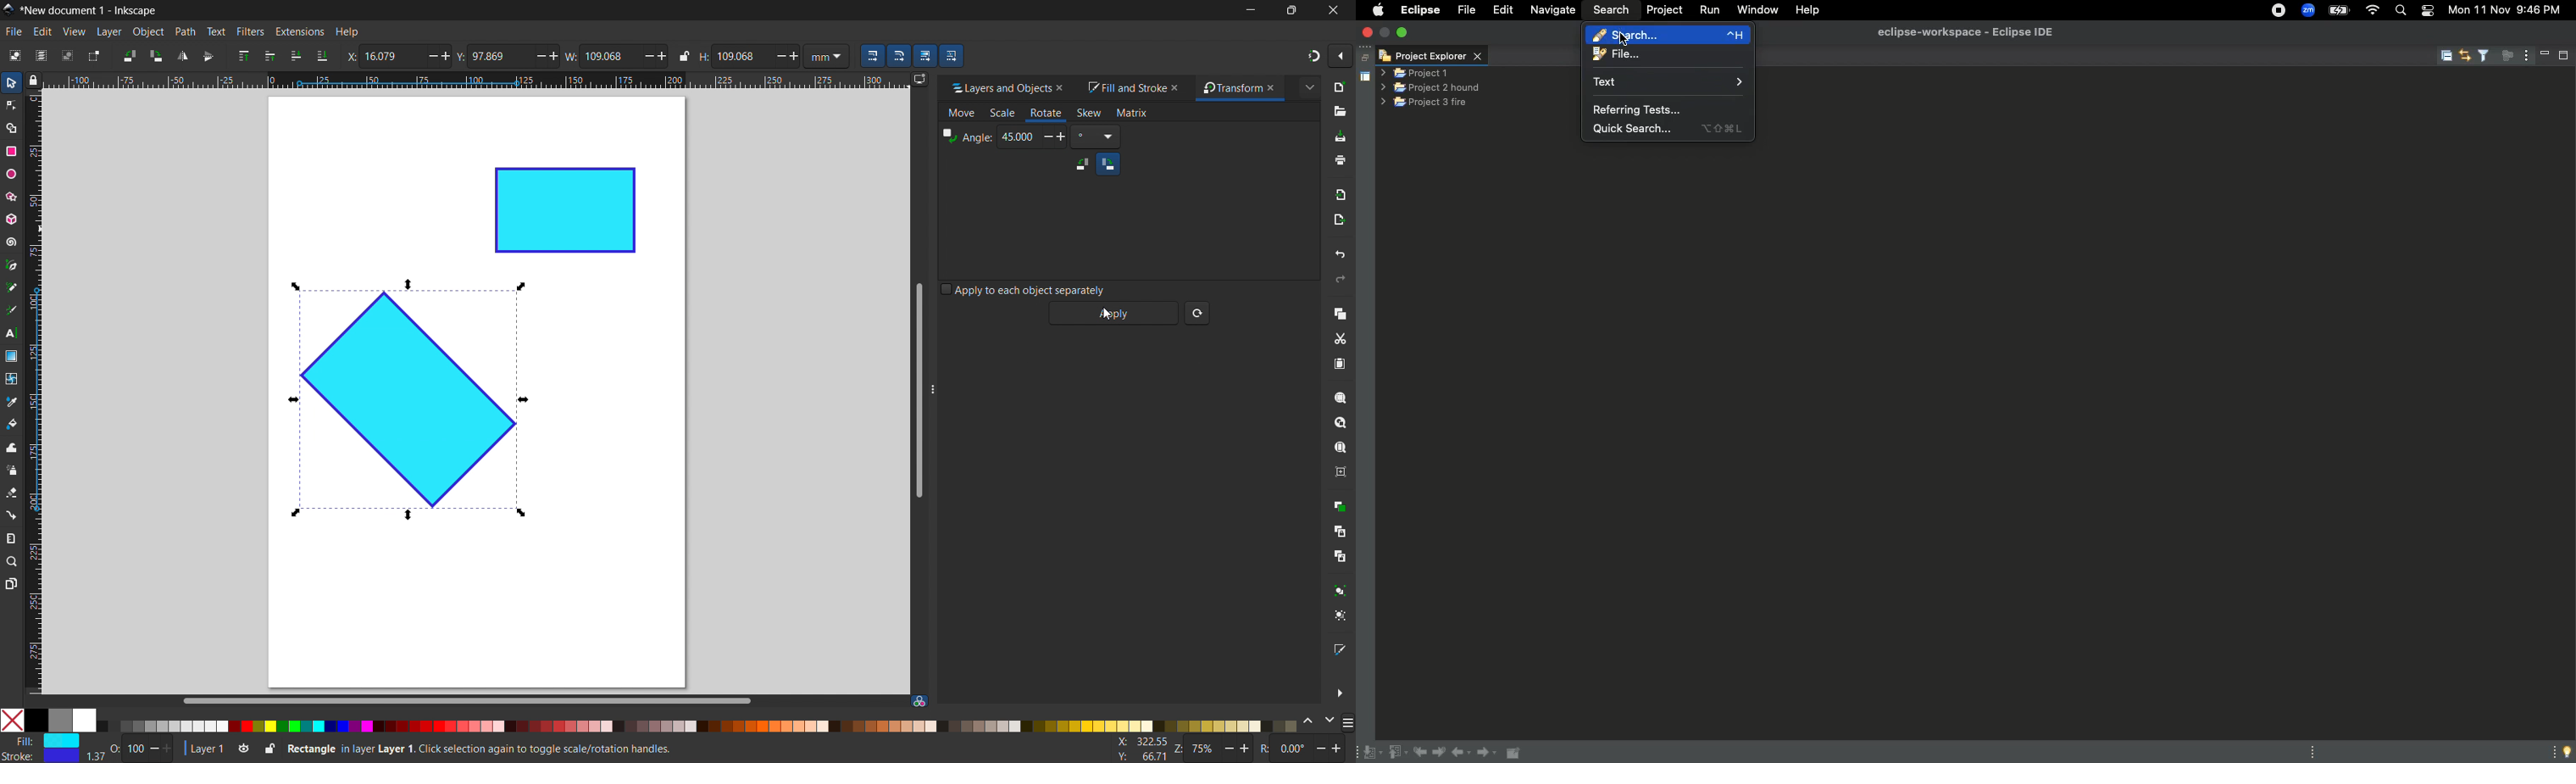 This screenshot has width=2576, height=784. What do you see at coordinates (1379, 9) in the screenshot?
I see `Apple logo` at bounding box center [1379, 9].